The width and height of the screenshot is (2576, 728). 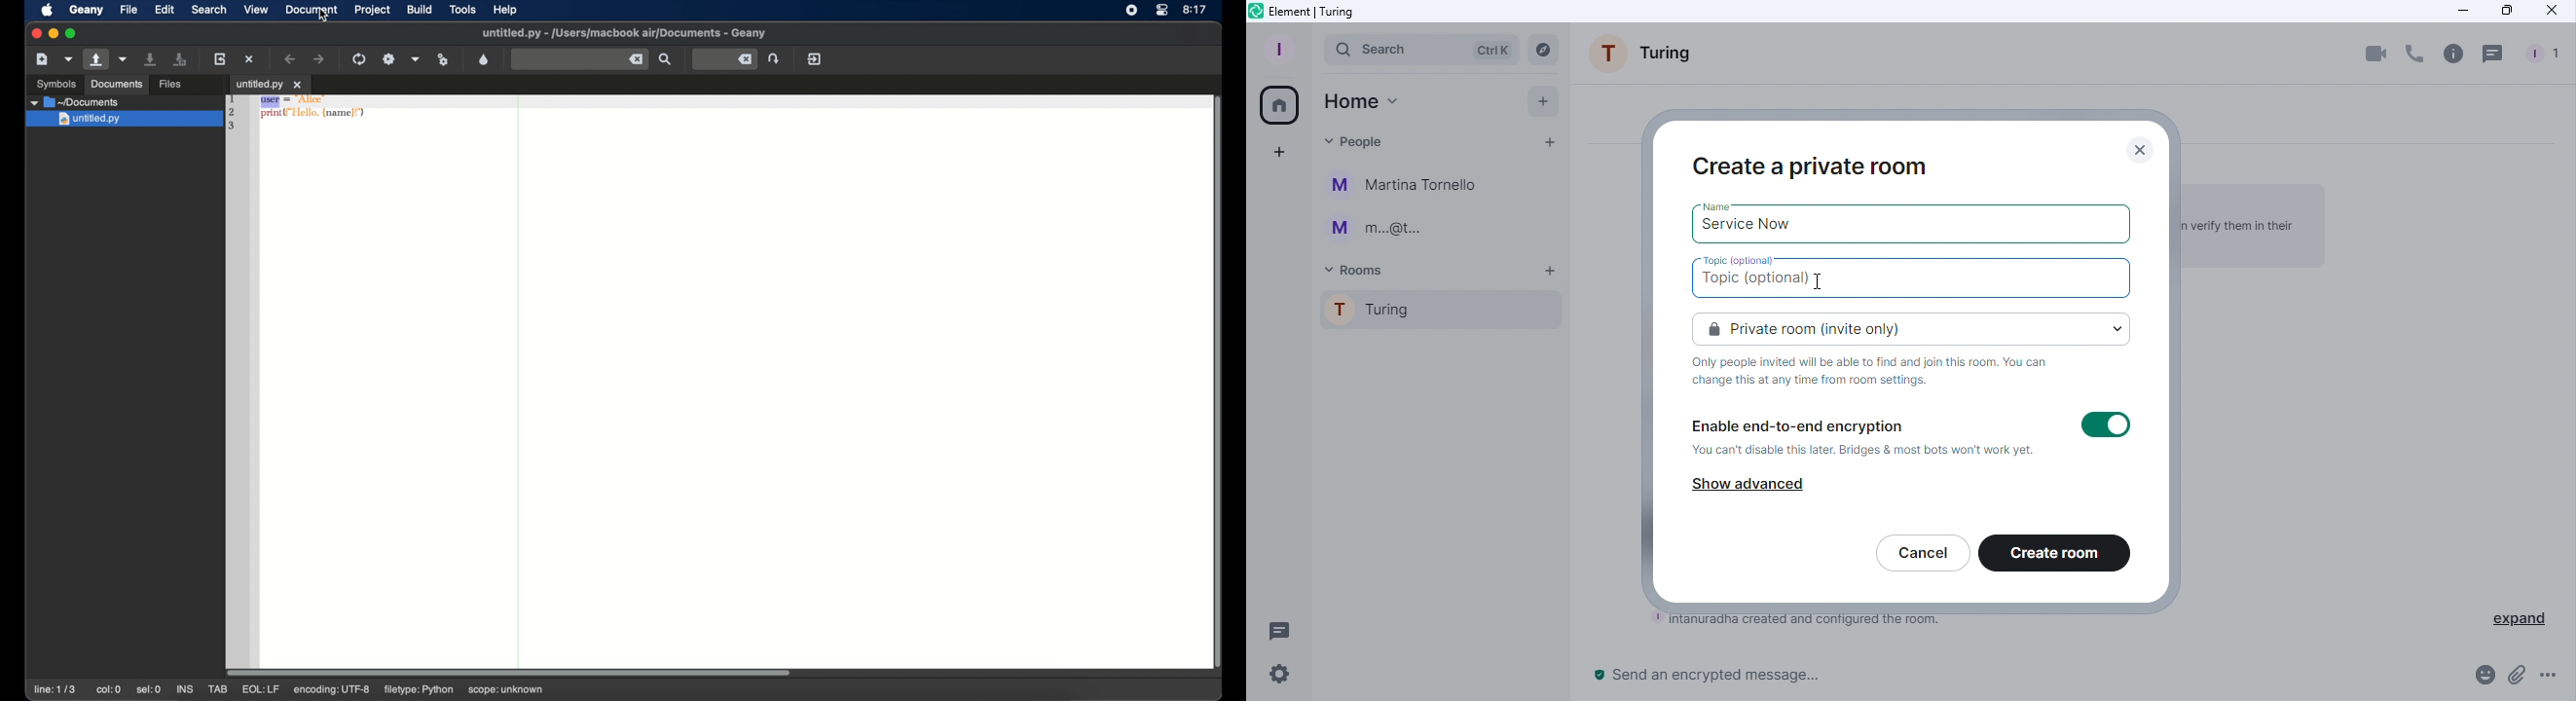 What do you see at coordinates (129, 9) in the screenshot?
I see `file` at bounding box center [129, 9].